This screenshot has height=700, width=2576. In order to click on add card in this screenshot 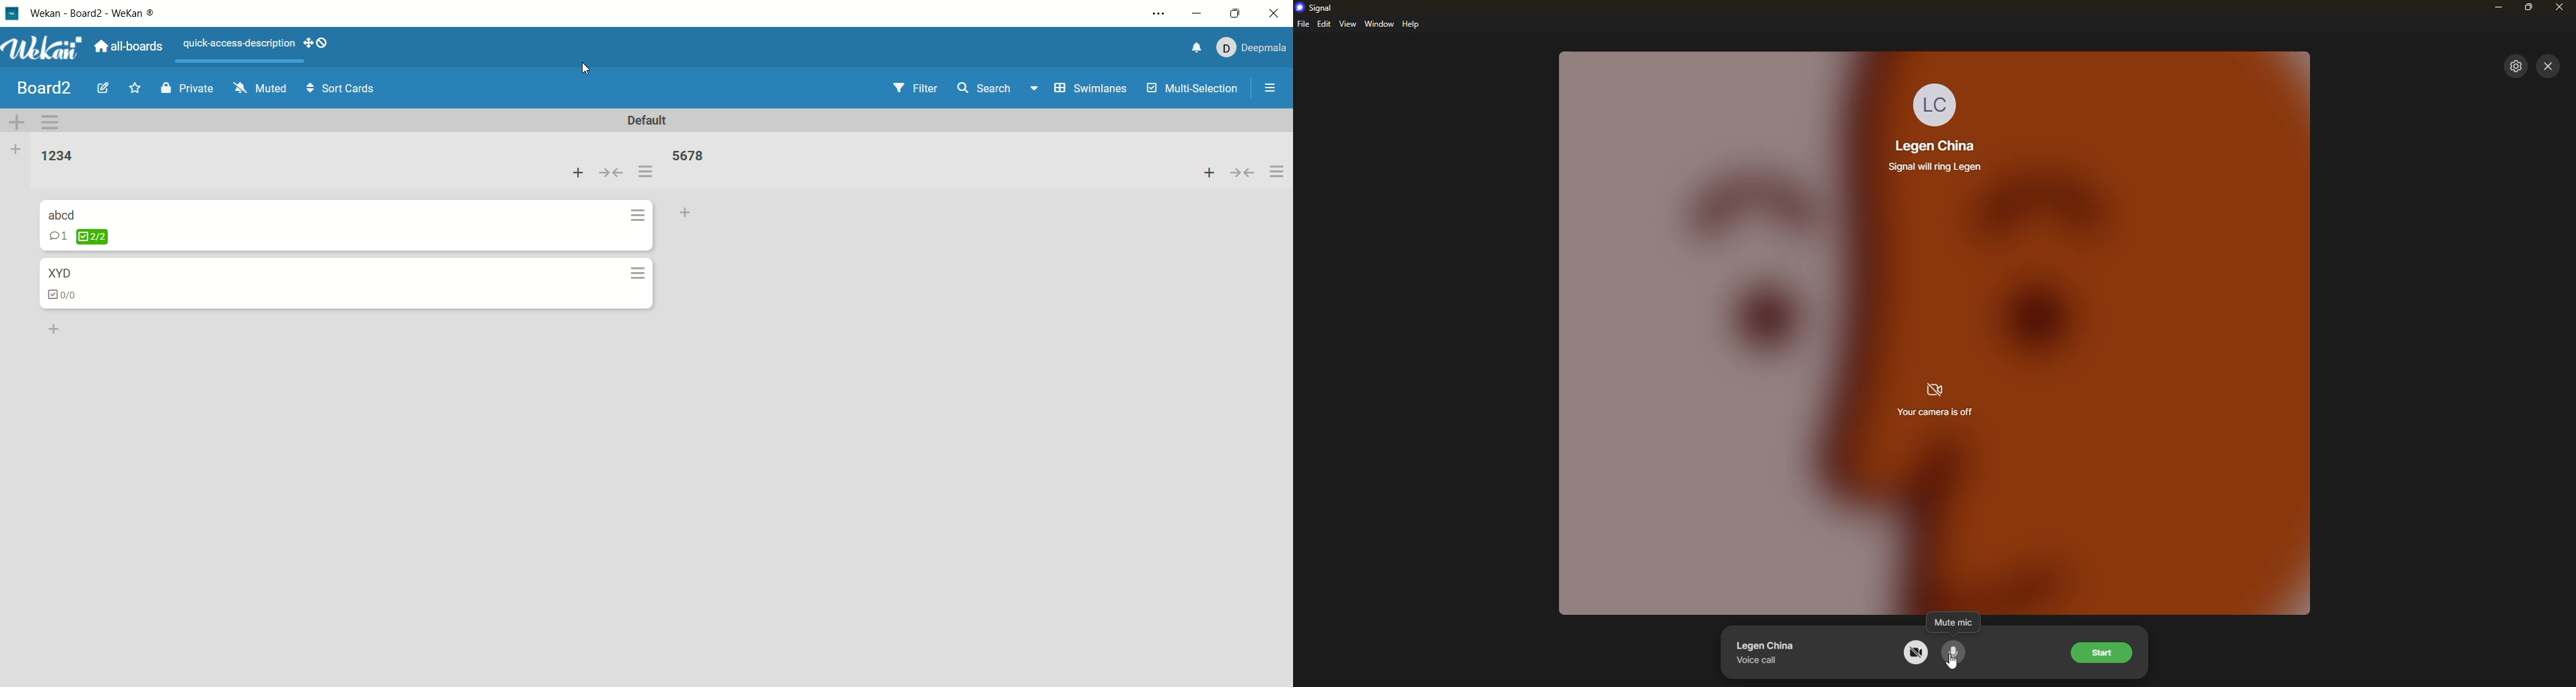, I will do `click(692, 211)`.